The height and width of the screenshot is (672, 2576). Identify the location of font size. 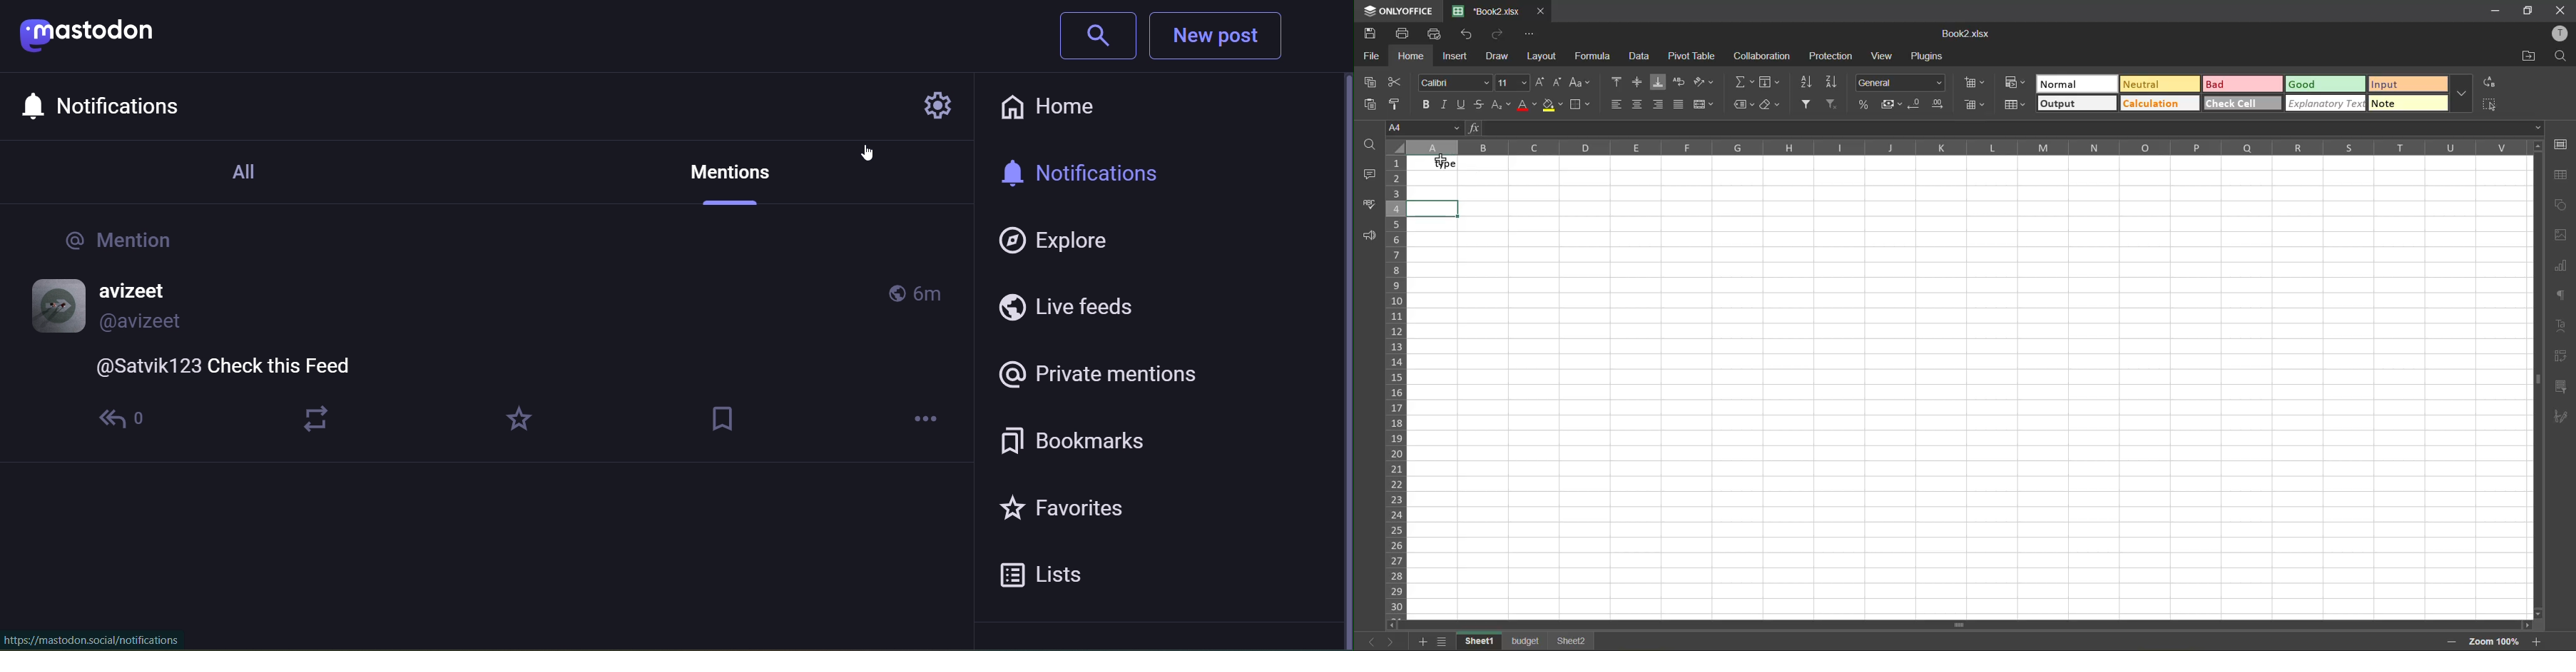
(1513, 83).